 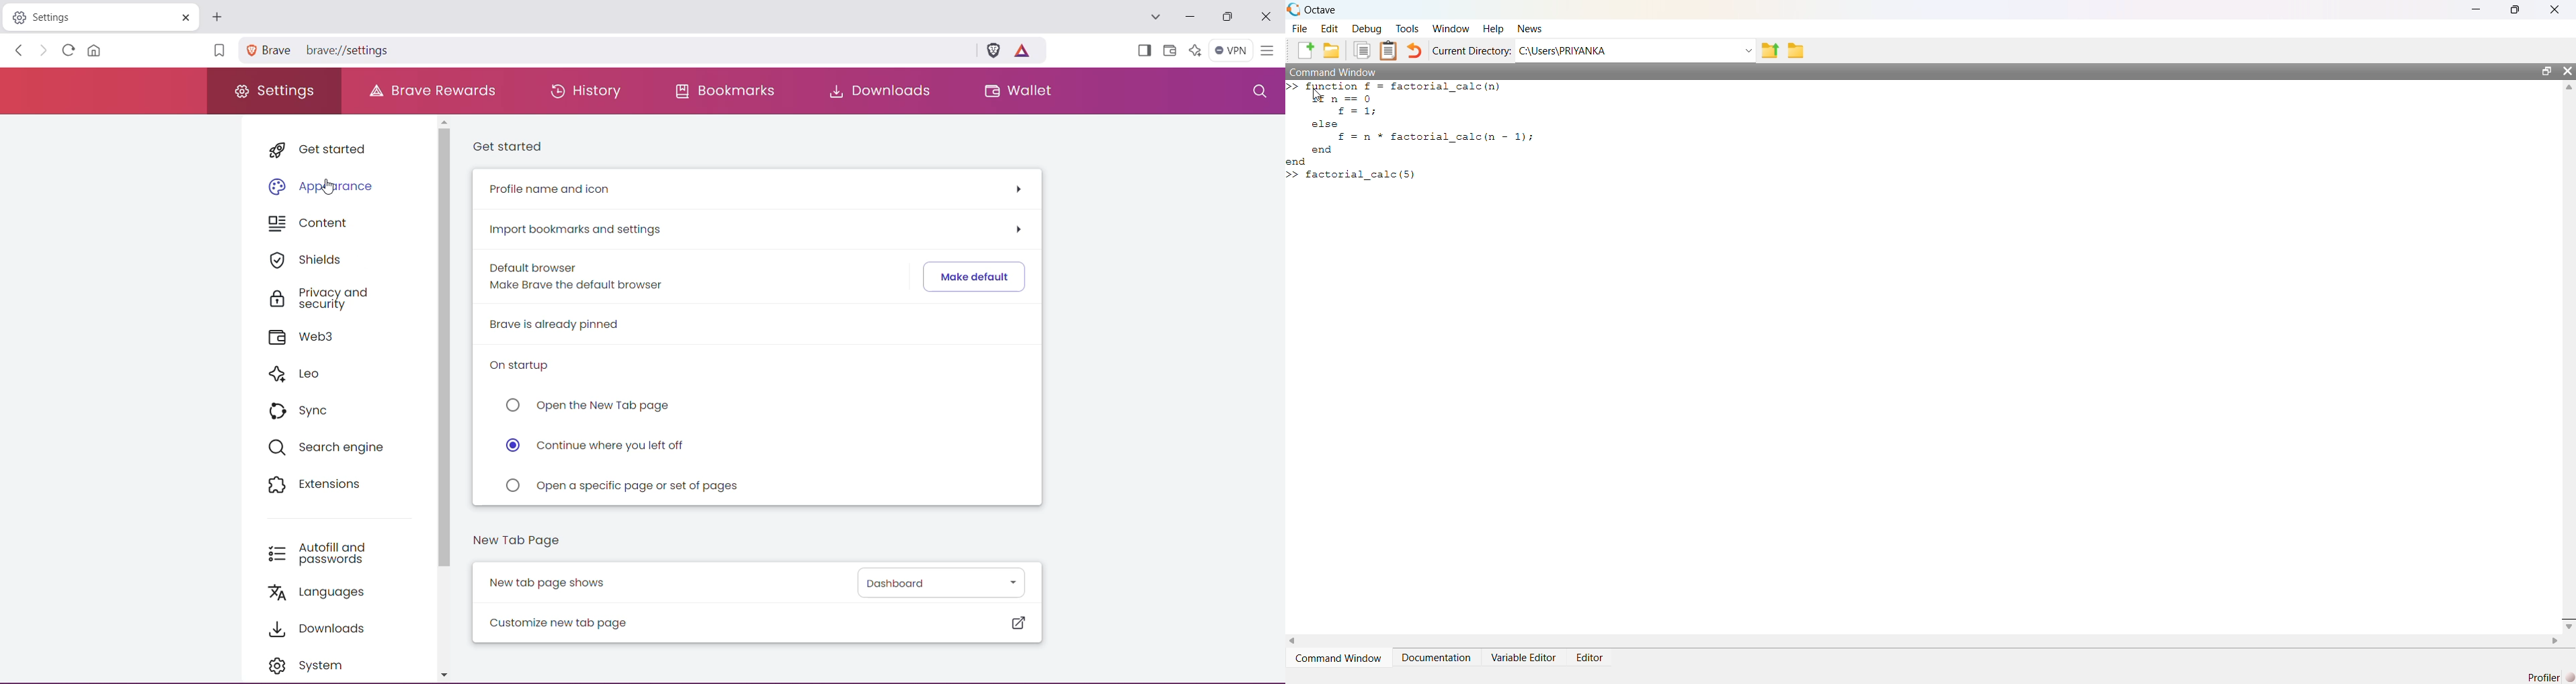 I want to click on Show Sidebar, so click(x=1143, y=52).